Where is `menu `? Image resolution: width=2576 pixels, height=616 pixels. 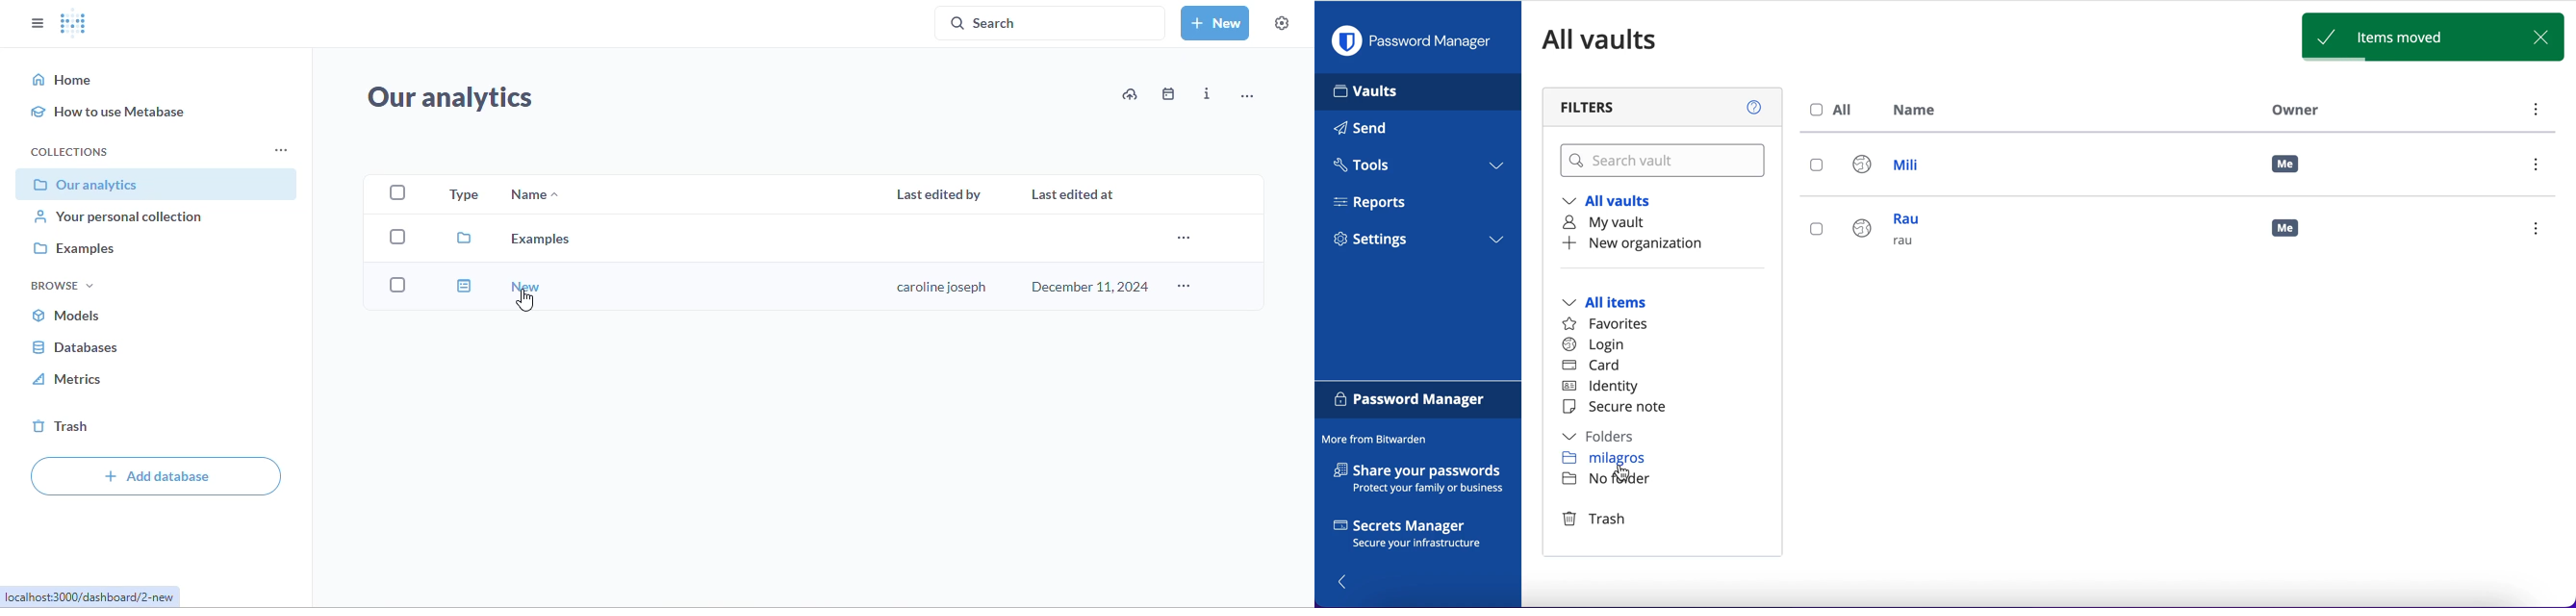
menu  is located at coordinates (2540, 167).